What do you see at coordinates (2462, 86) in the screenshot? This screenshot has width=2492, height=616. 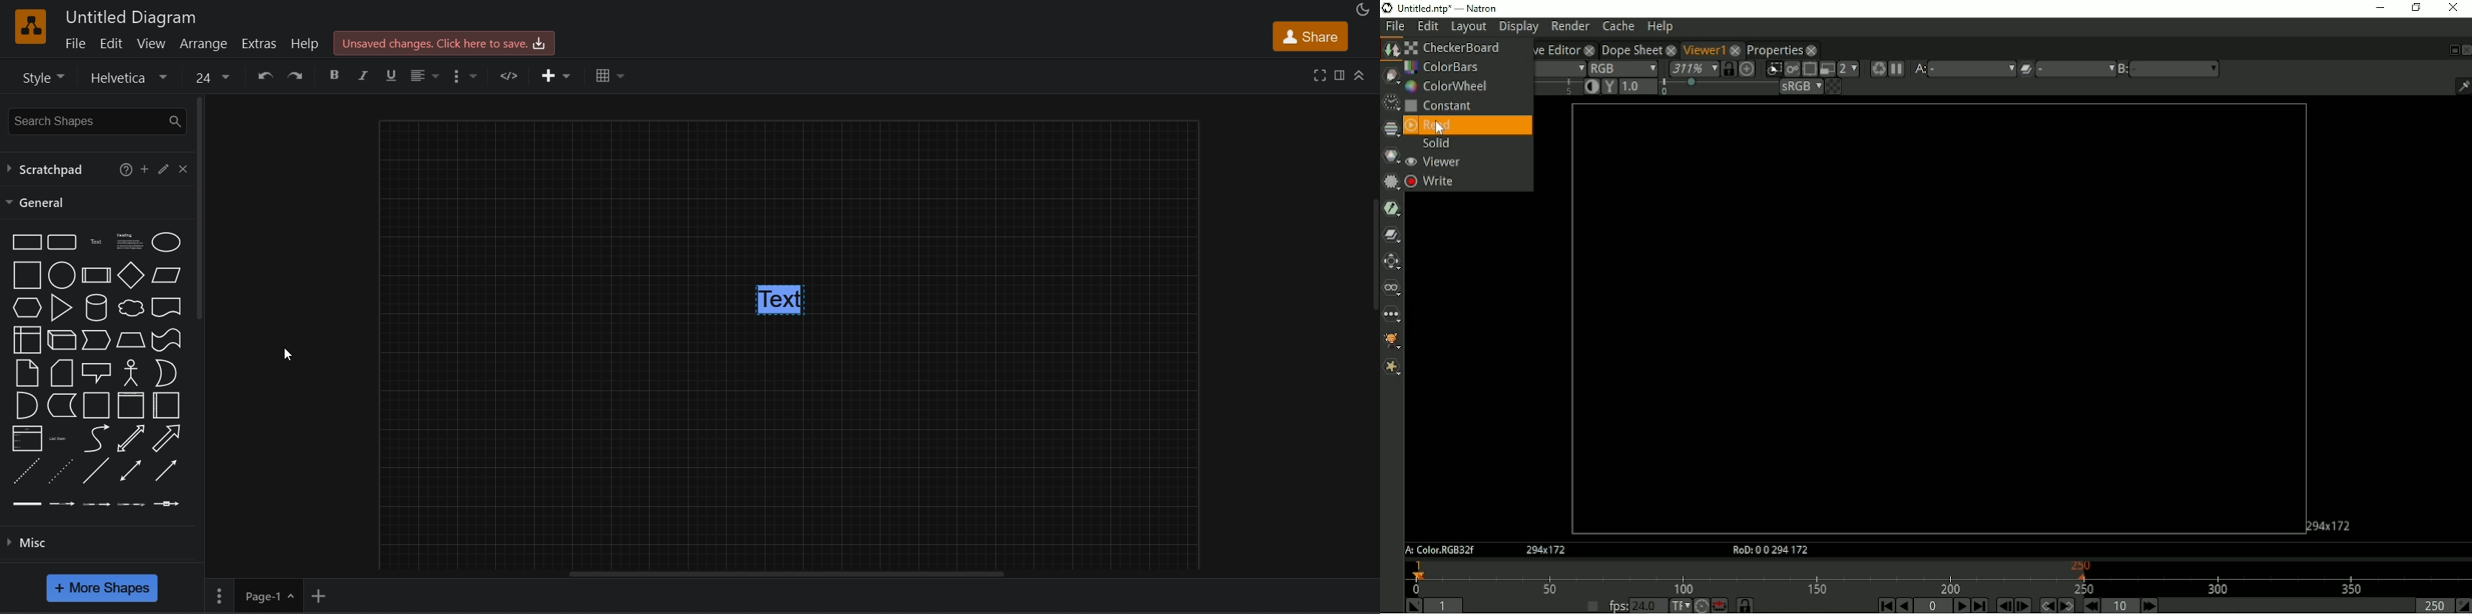 I see `Show/hide information bar` at bounding box center [2462, 86].